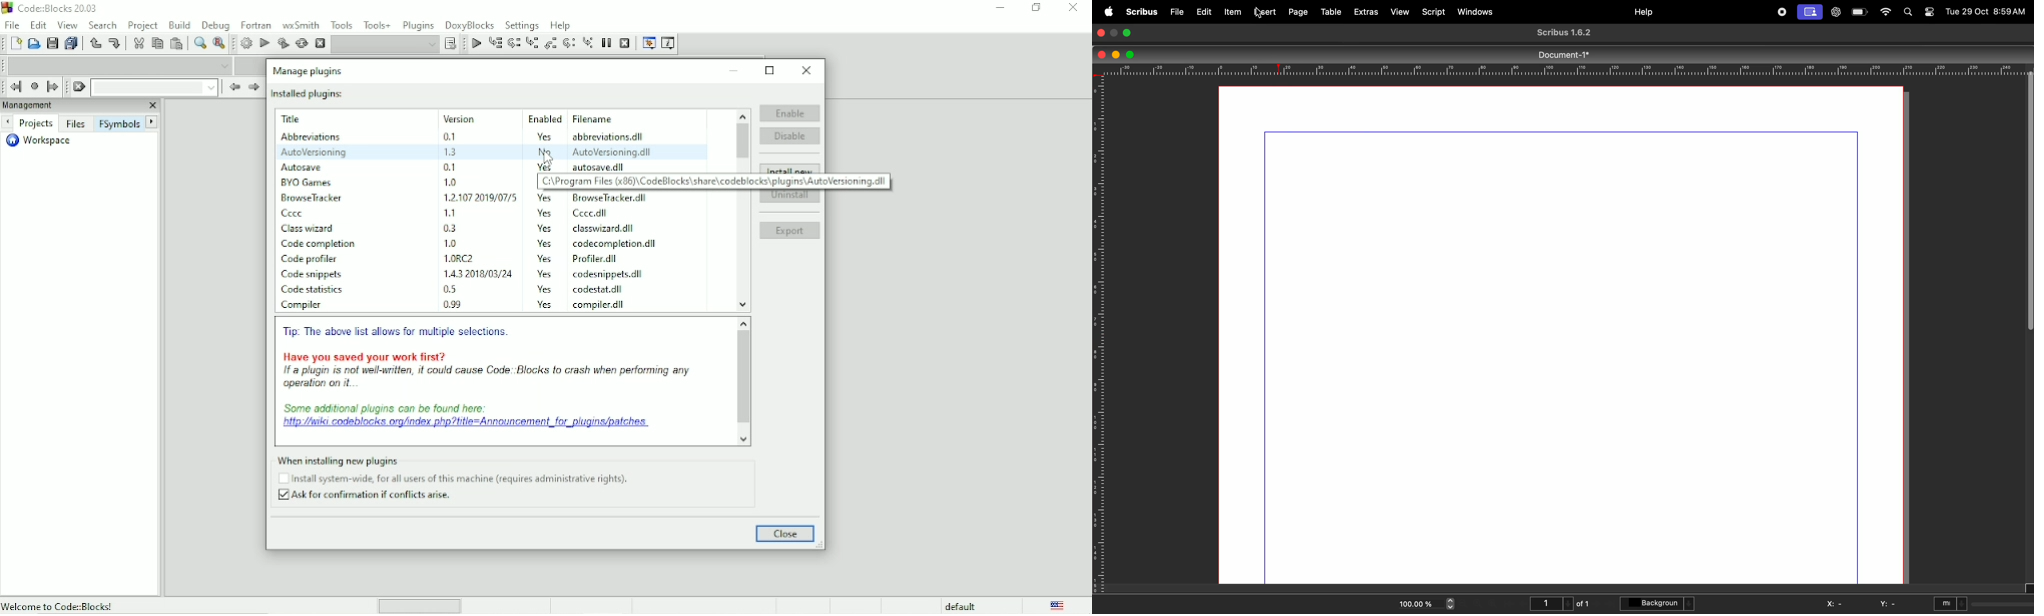 Image resolution: width=2044 pixels, height=616 pixels. What do you see at coordinates (478, 117) in the screenshot?
I see `Version` at bounding box center [478, 117].